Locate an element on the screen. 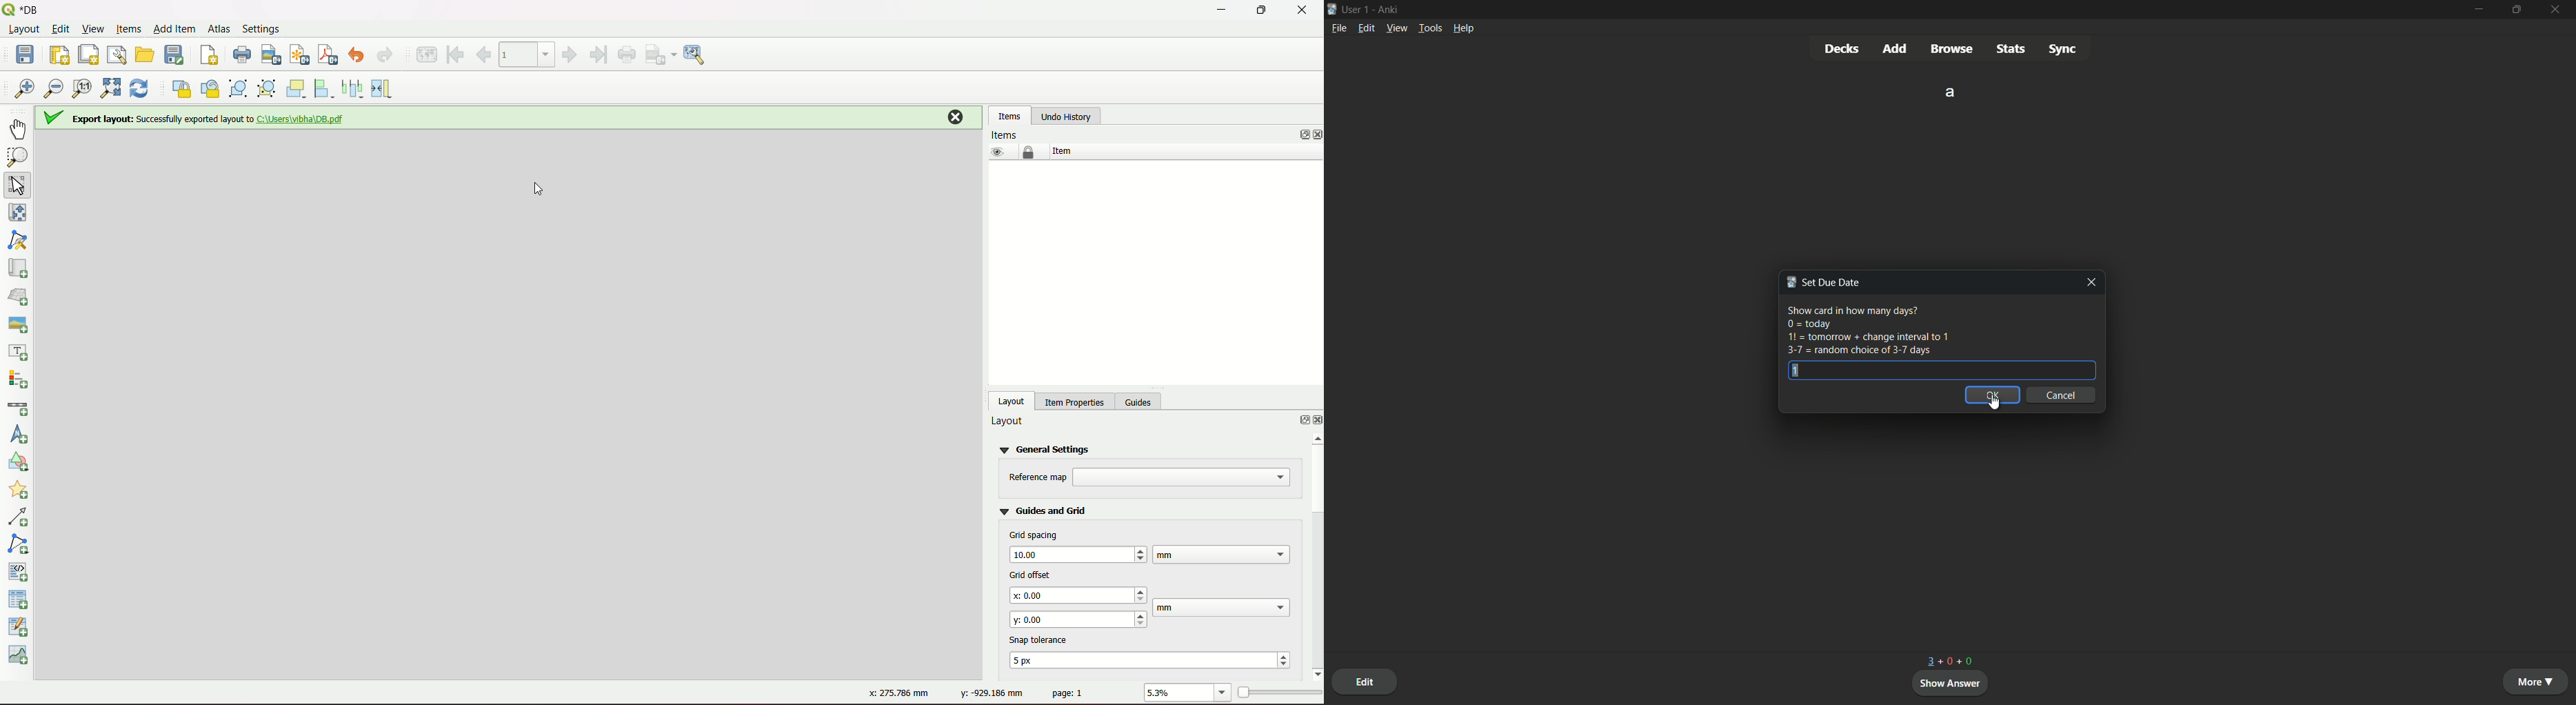 The height and width of the screenshot is (728, 2576). help menu is located at coordinates (1465, 27).